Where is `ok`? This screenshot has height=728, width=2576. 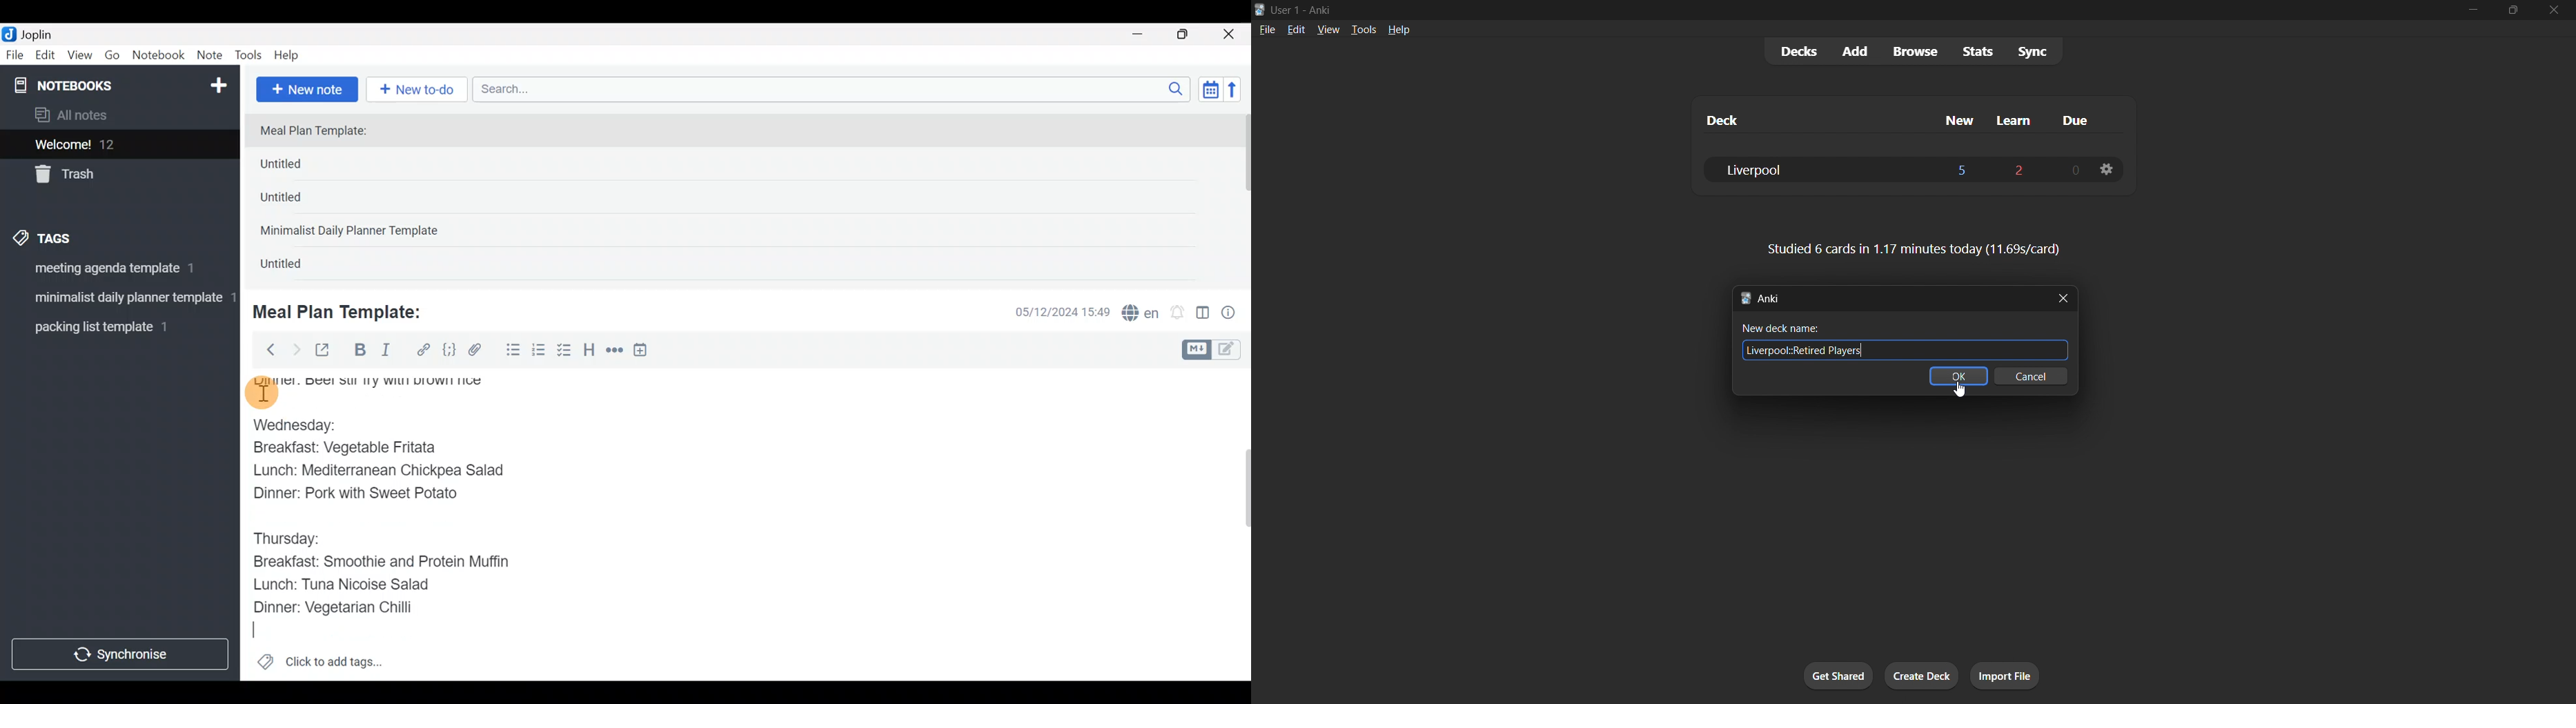
ok is located at coordinates (1958, 375).